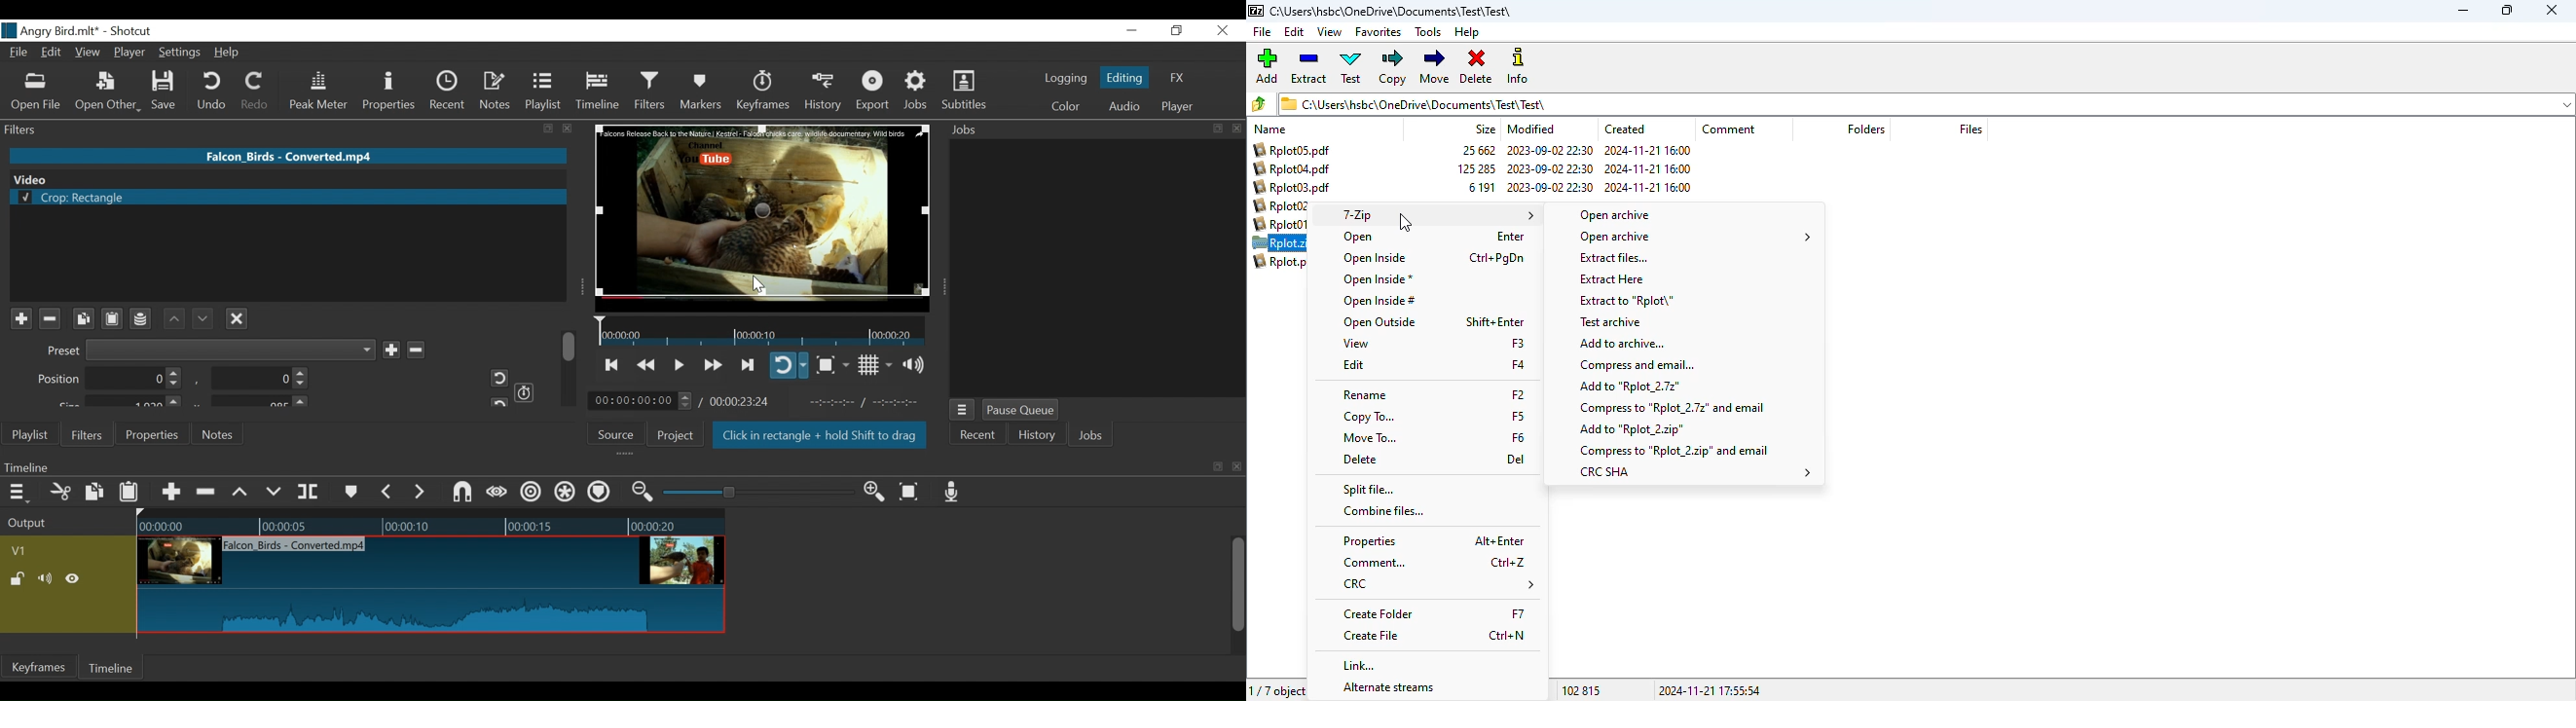 The image size is (2576, 728). What do you see at coordinates (952, 491) in the screenshot?
I see `Record audio` at bounding box center [952, 491].